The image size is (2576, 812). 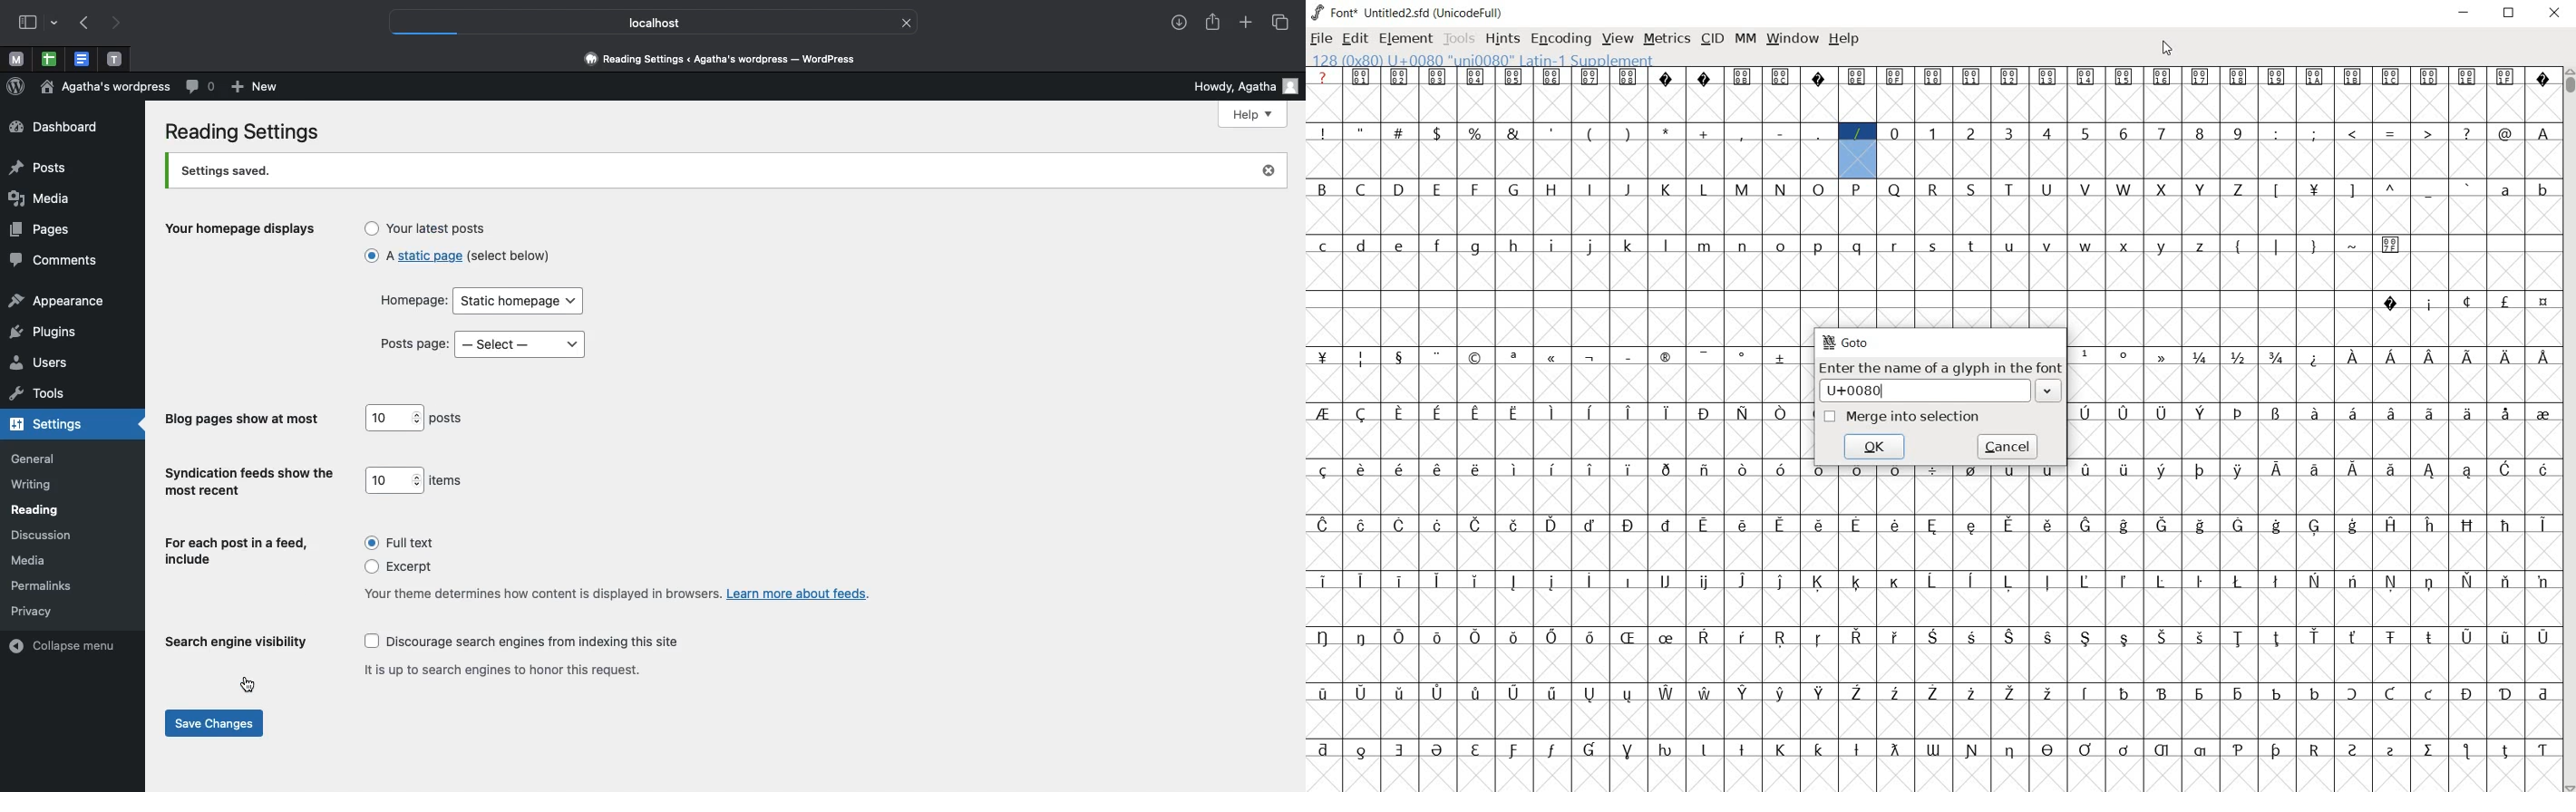 I want to click on glyph, so click(x=2238, y=581).